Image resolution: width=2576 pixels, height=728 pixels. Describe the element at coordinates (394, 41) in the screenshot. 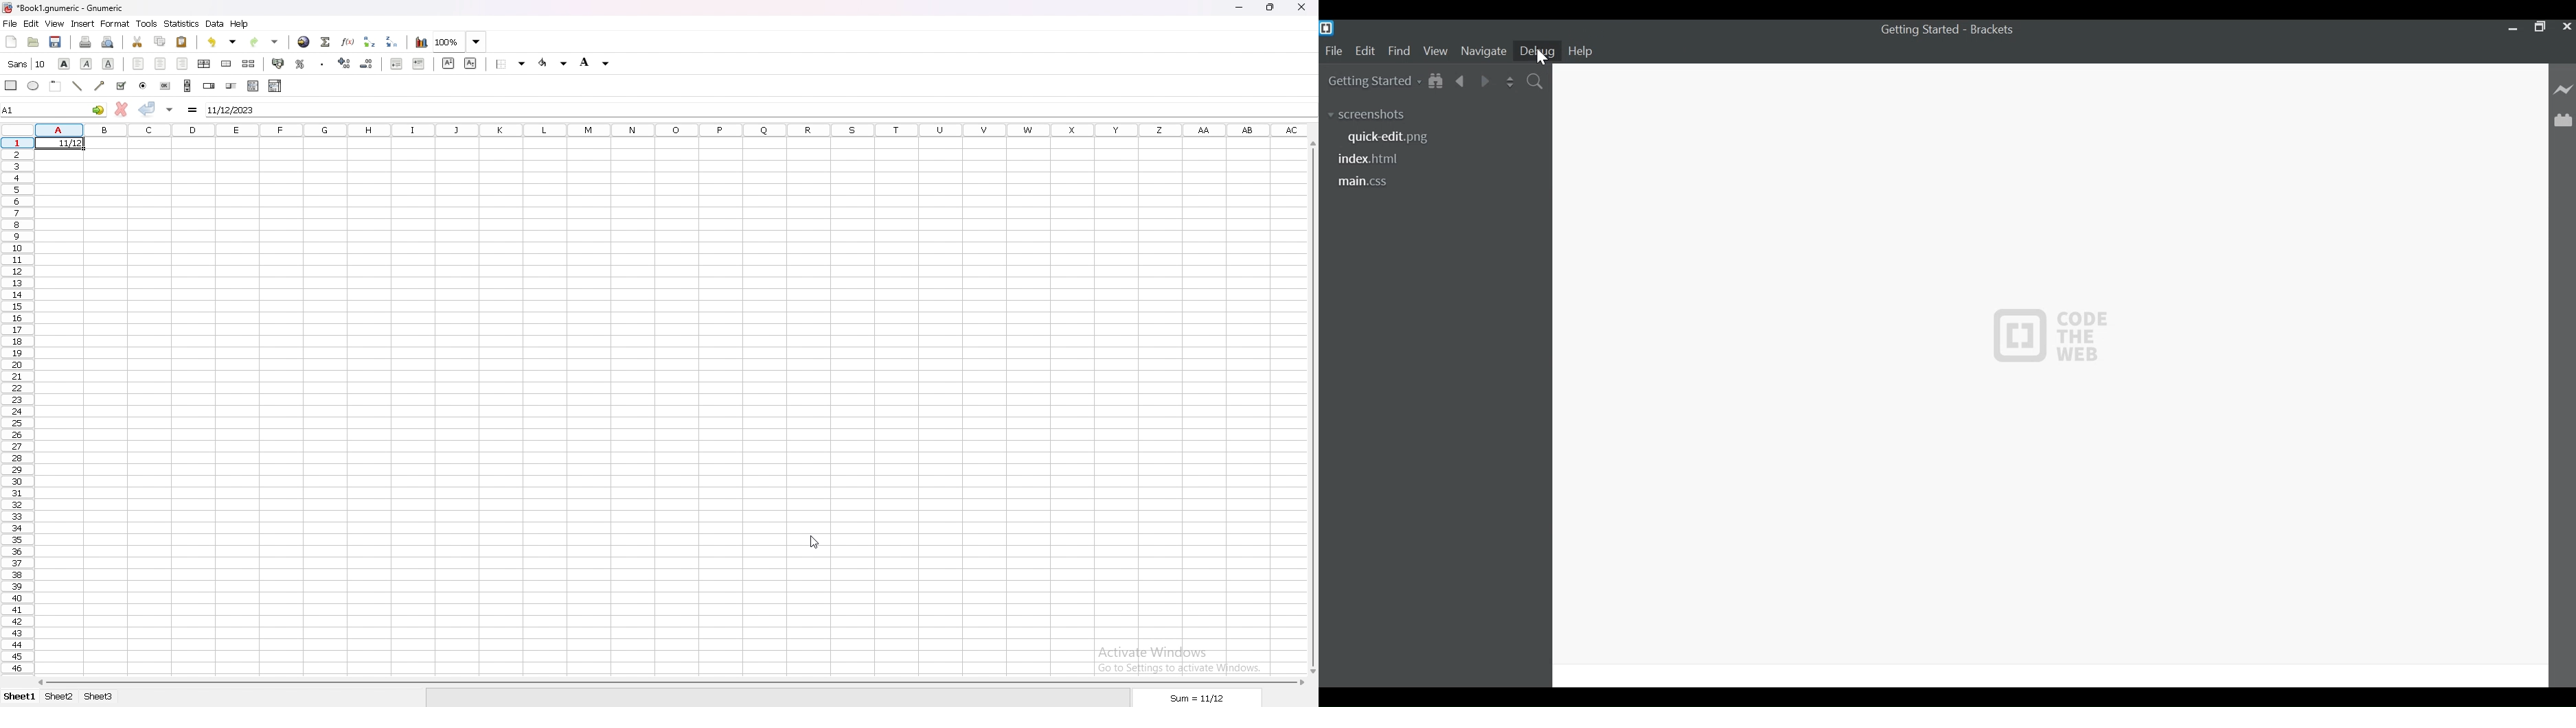

I see `sort descending` at that location.